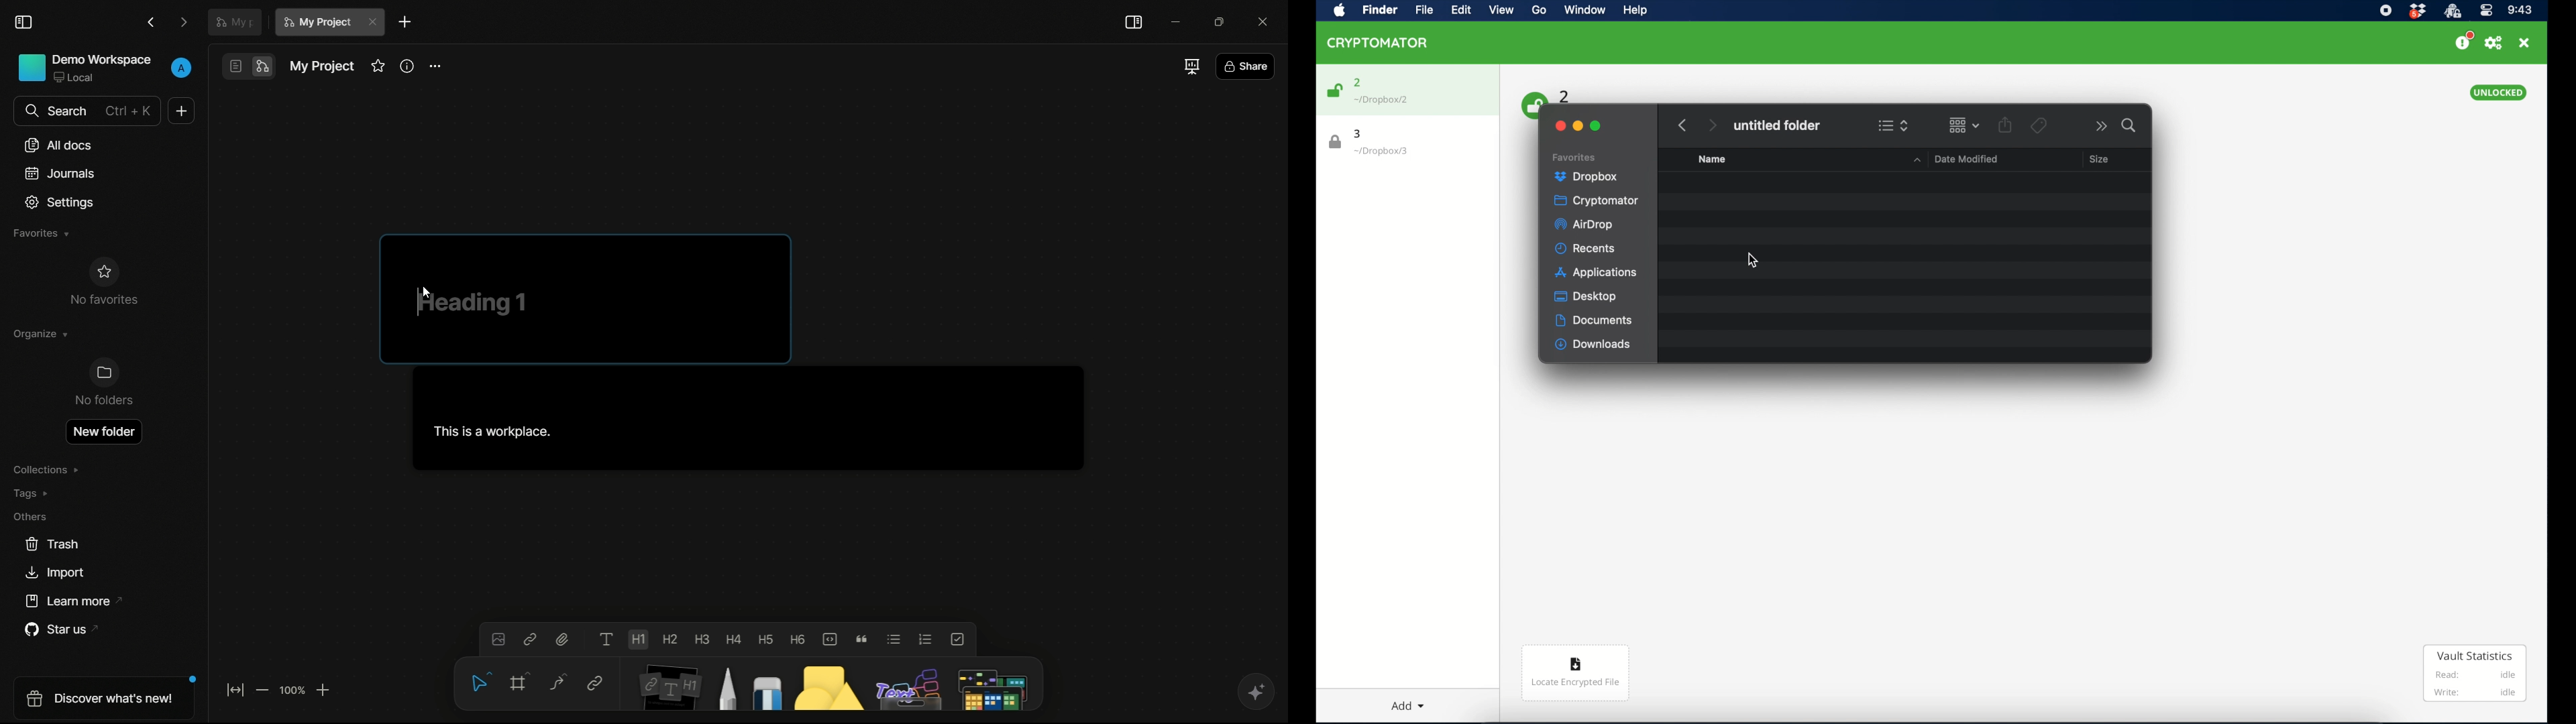 Image resolution: width=2576 pixels, height=728 pixels. I want to click on change item grouping, so click(1965, 125).